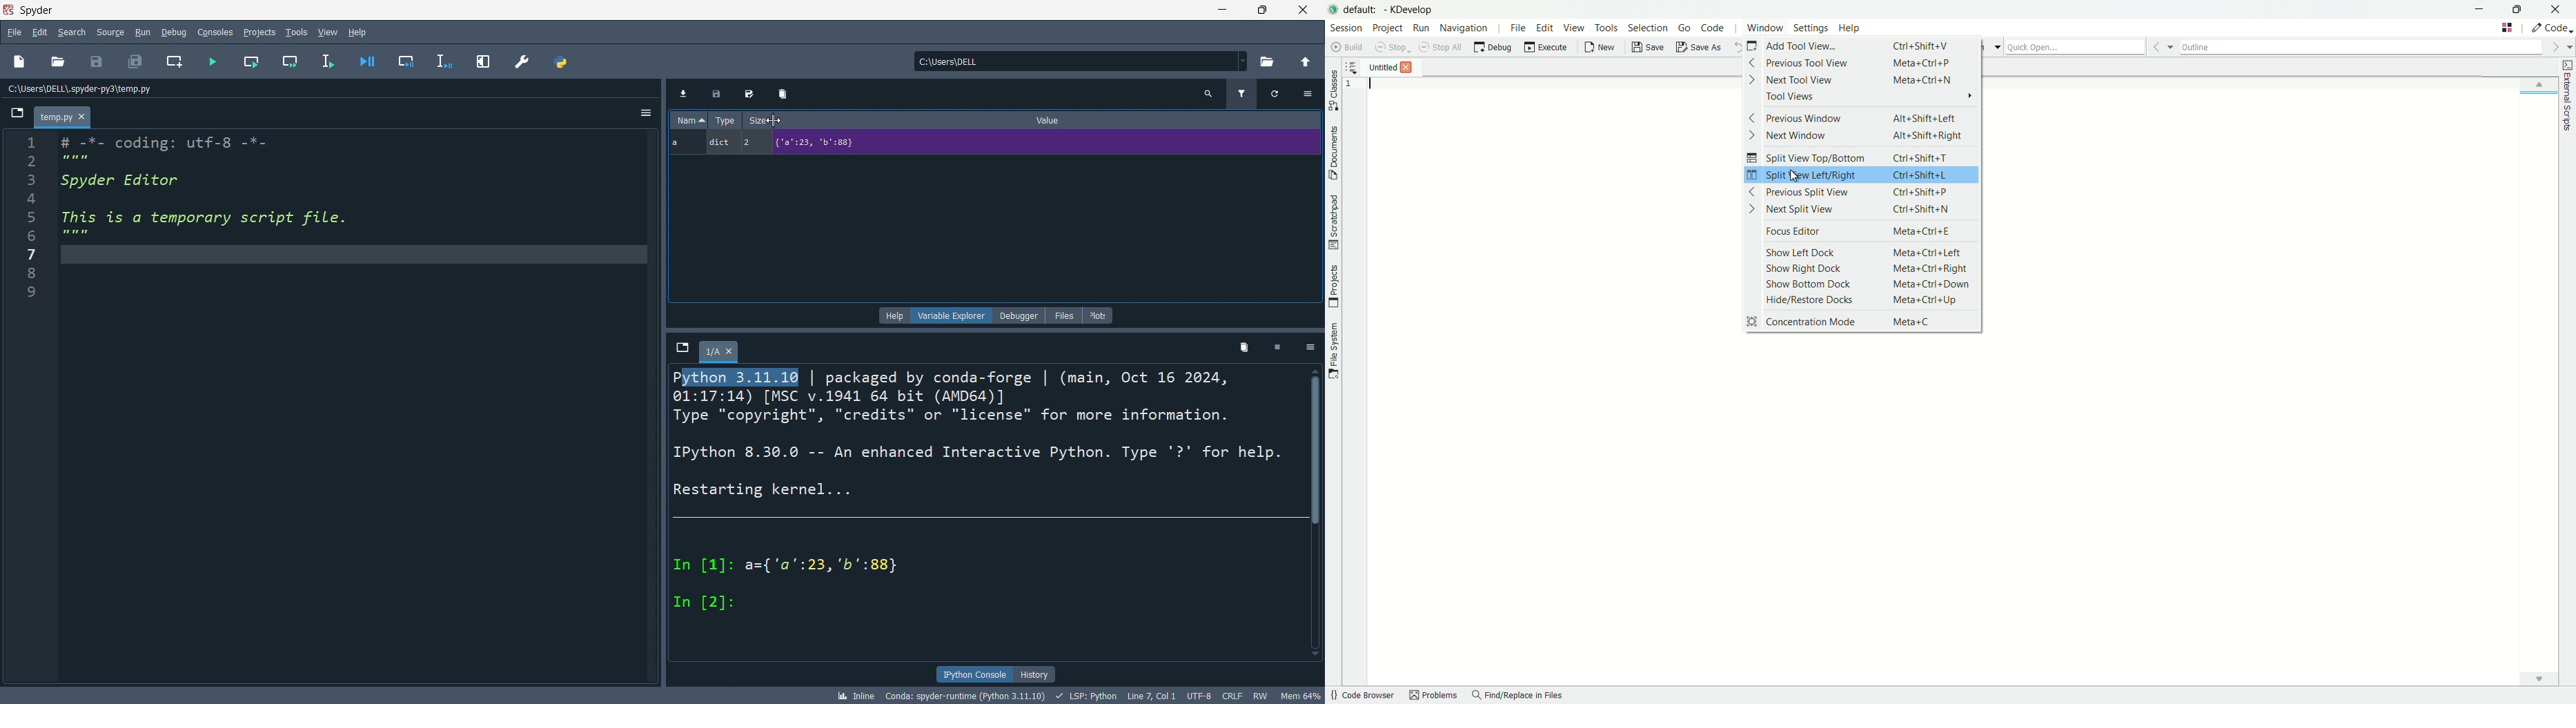  I want to click on save data, so click(714, 97).